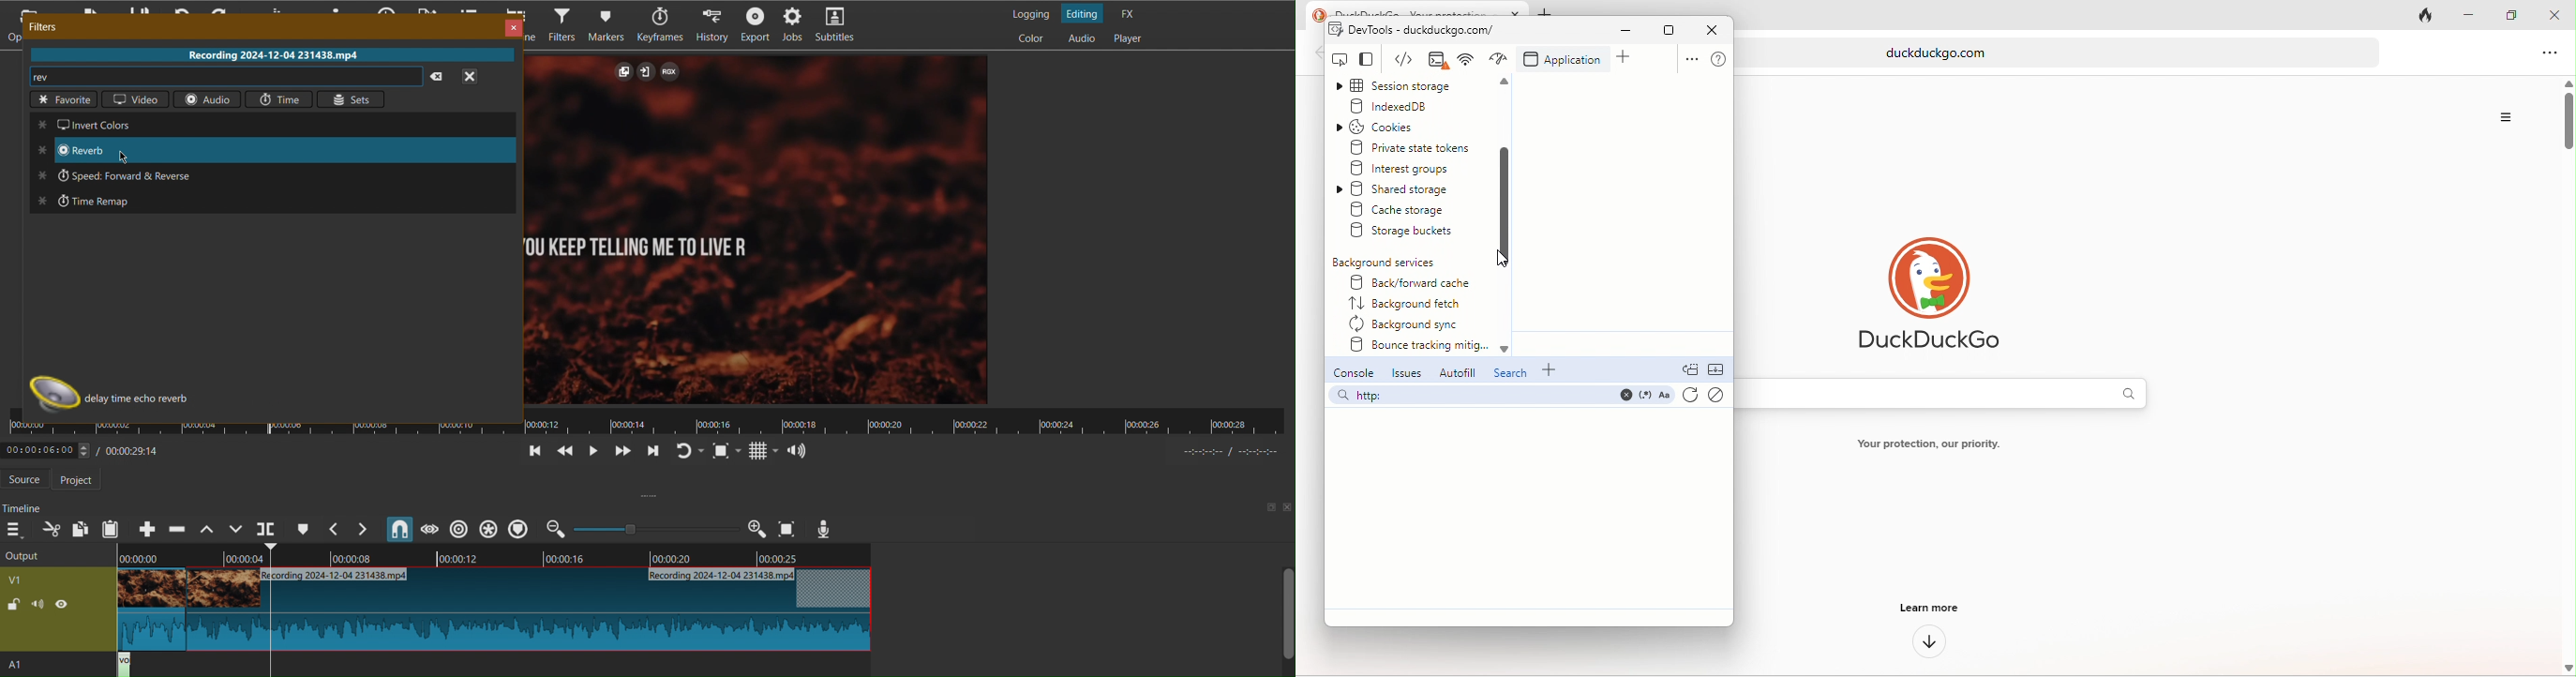 This screenshot has height=700, width=2576. What do you see at coordinates (205, 529) in the screenshot?
I see `Lift` at bounding box center [205, 529].